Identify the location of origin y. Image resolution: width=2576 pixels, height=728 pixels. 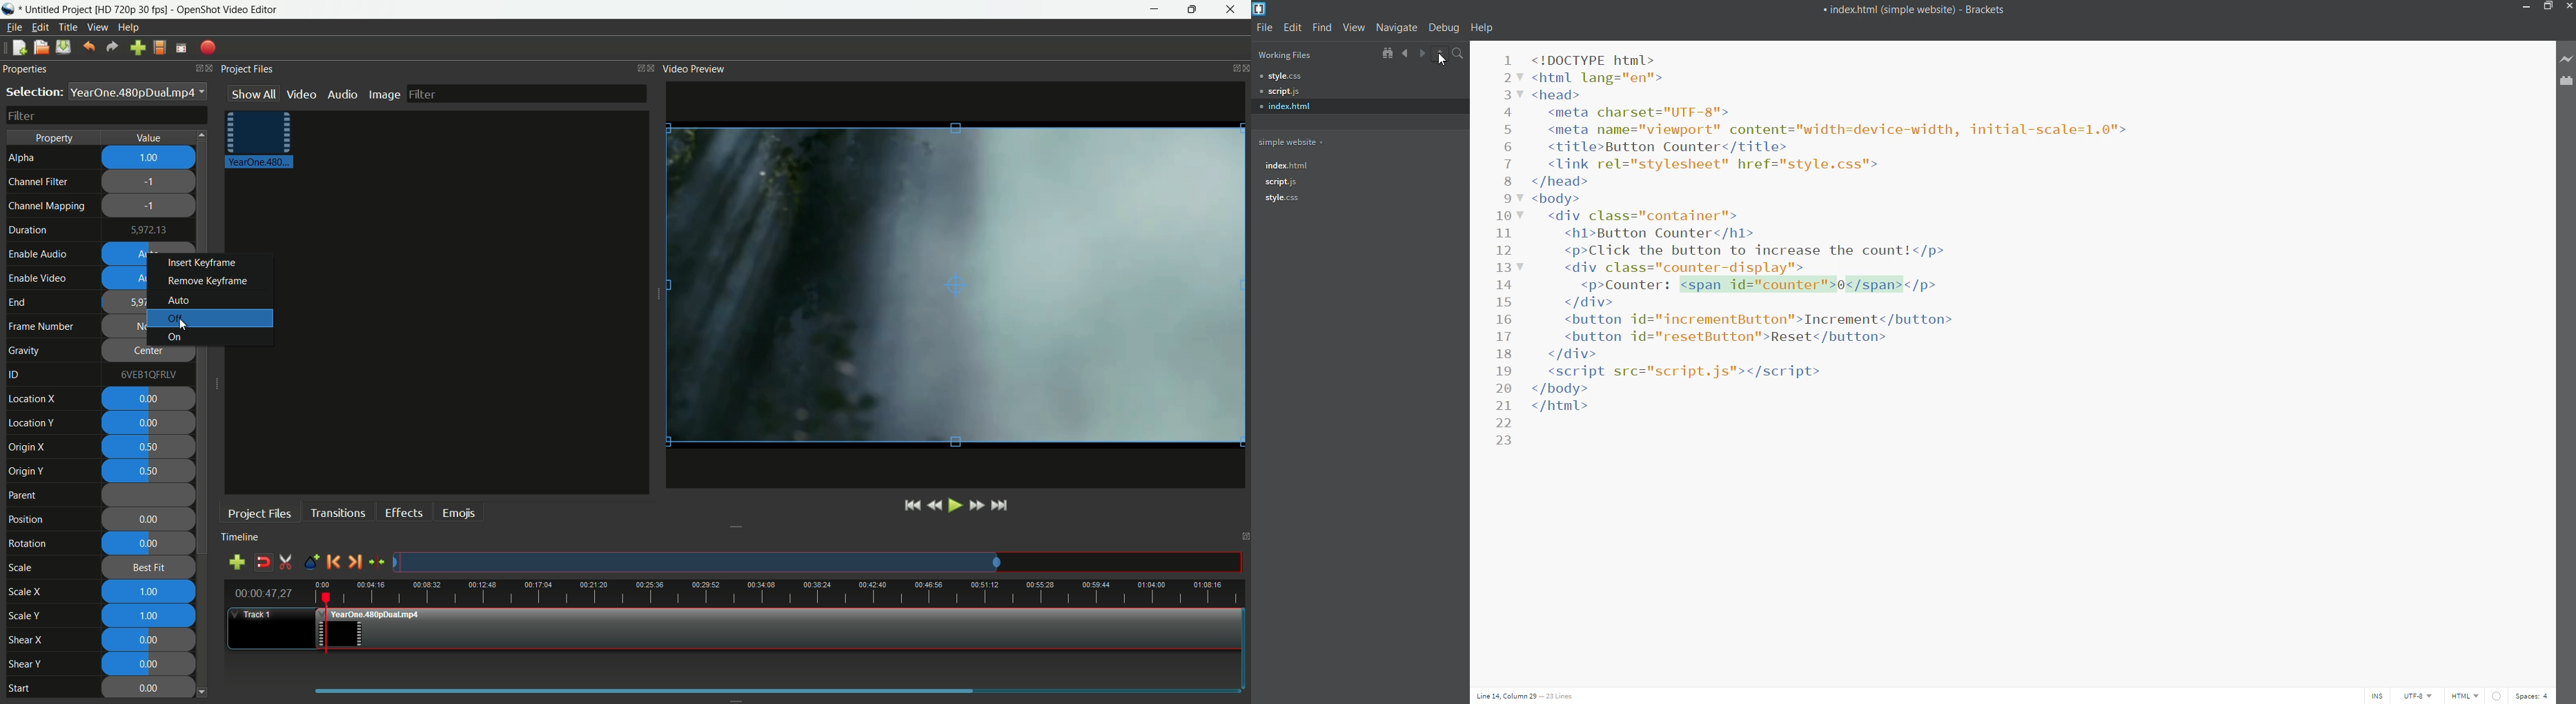
(27, 471).